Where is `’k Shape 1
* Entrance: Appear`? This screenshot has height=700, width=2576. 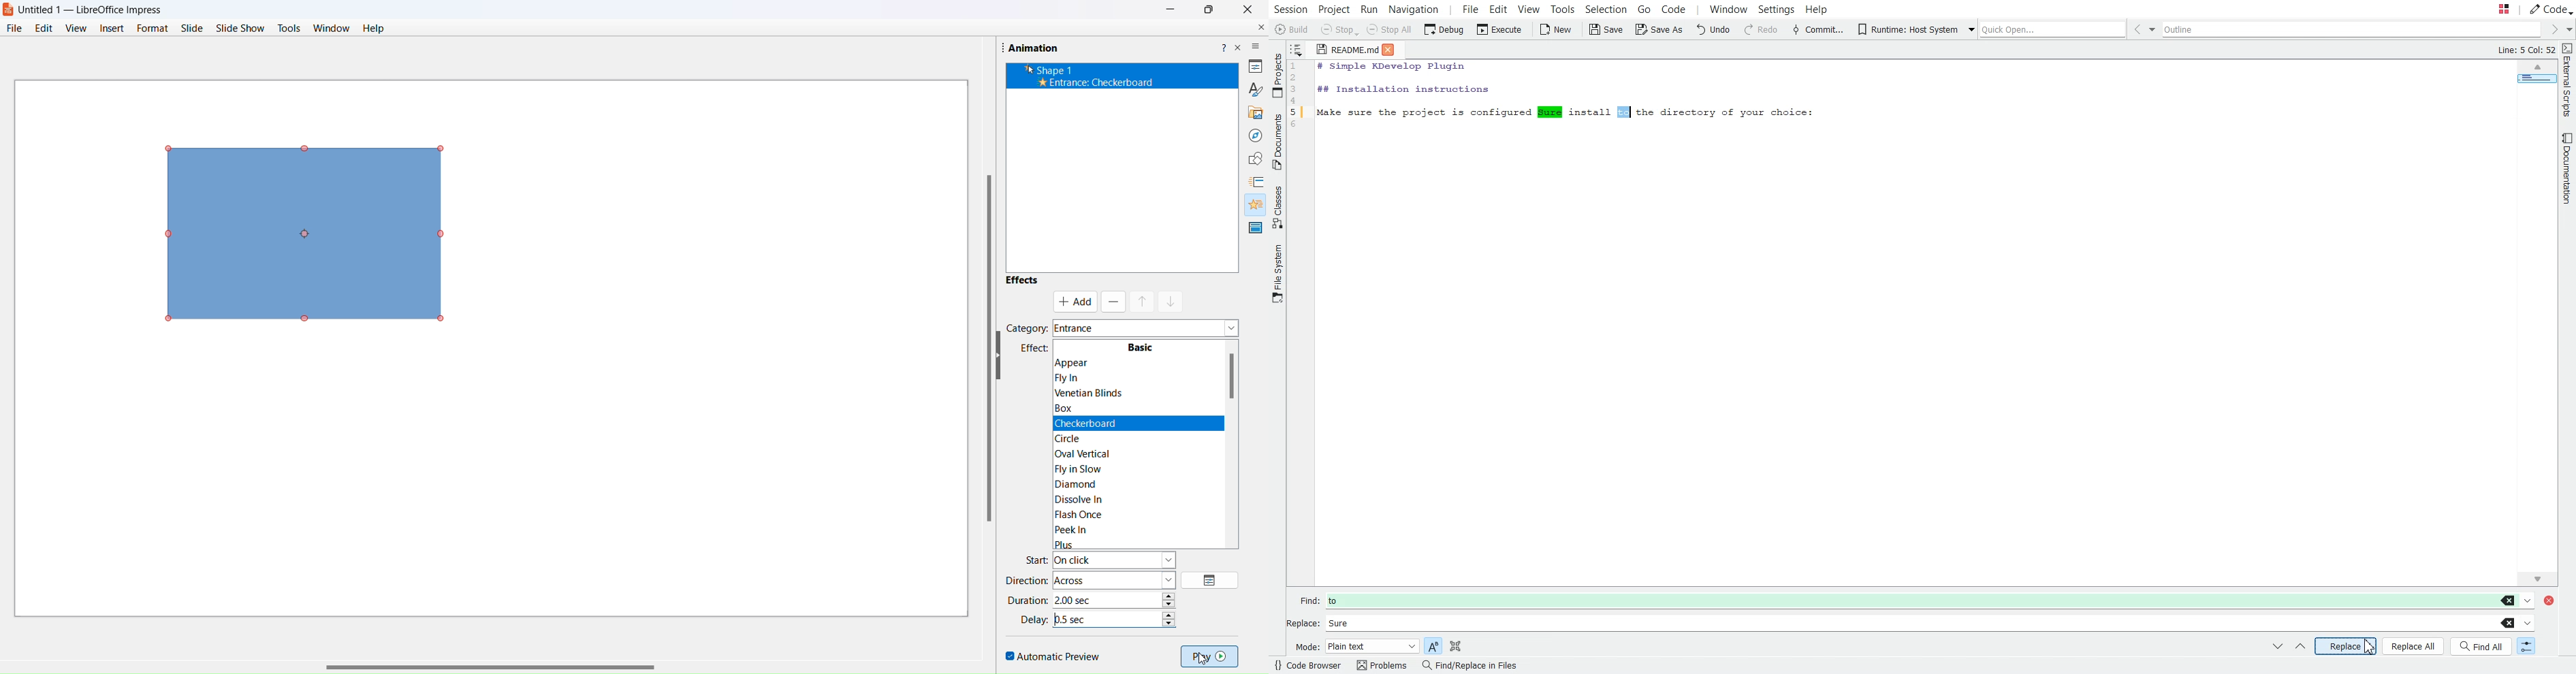
’k Shape 1
* Entrance: Appear is located at coordinates (1089, 76).